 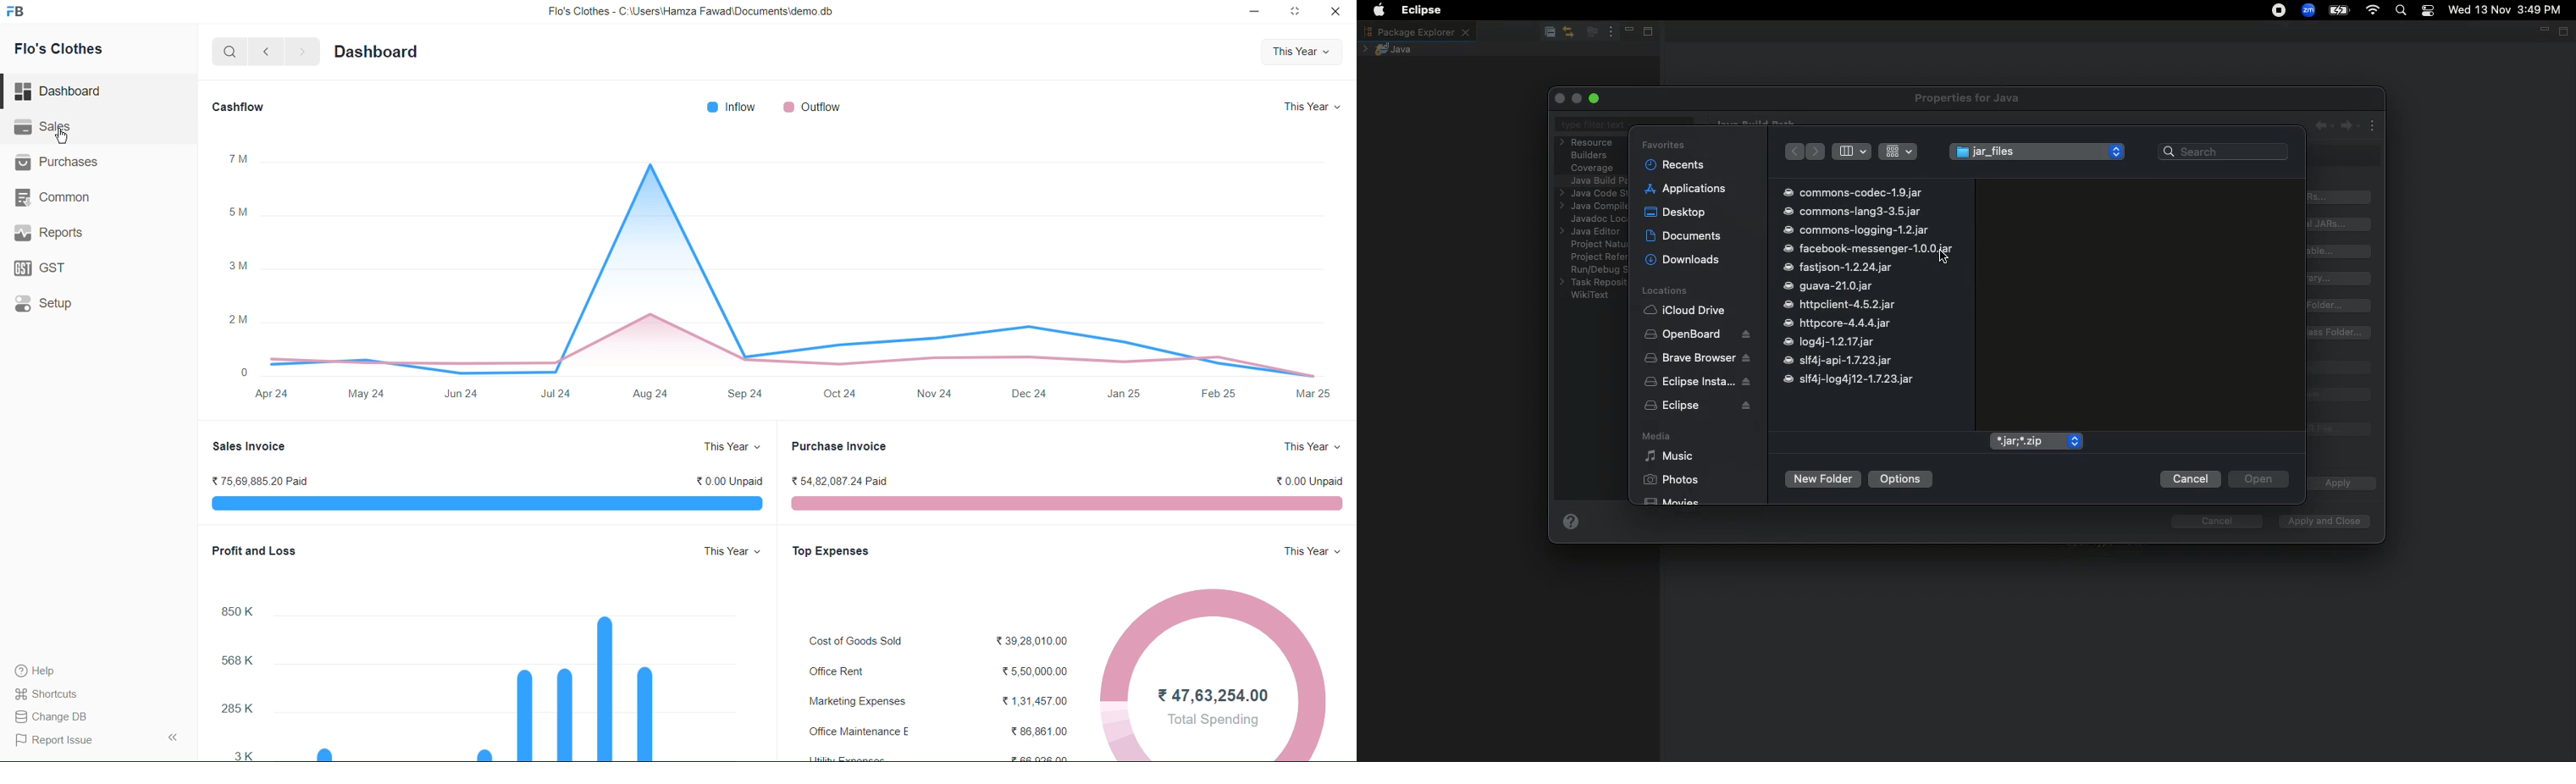 I want to click on Cashflow, so click(x=240, y=107).